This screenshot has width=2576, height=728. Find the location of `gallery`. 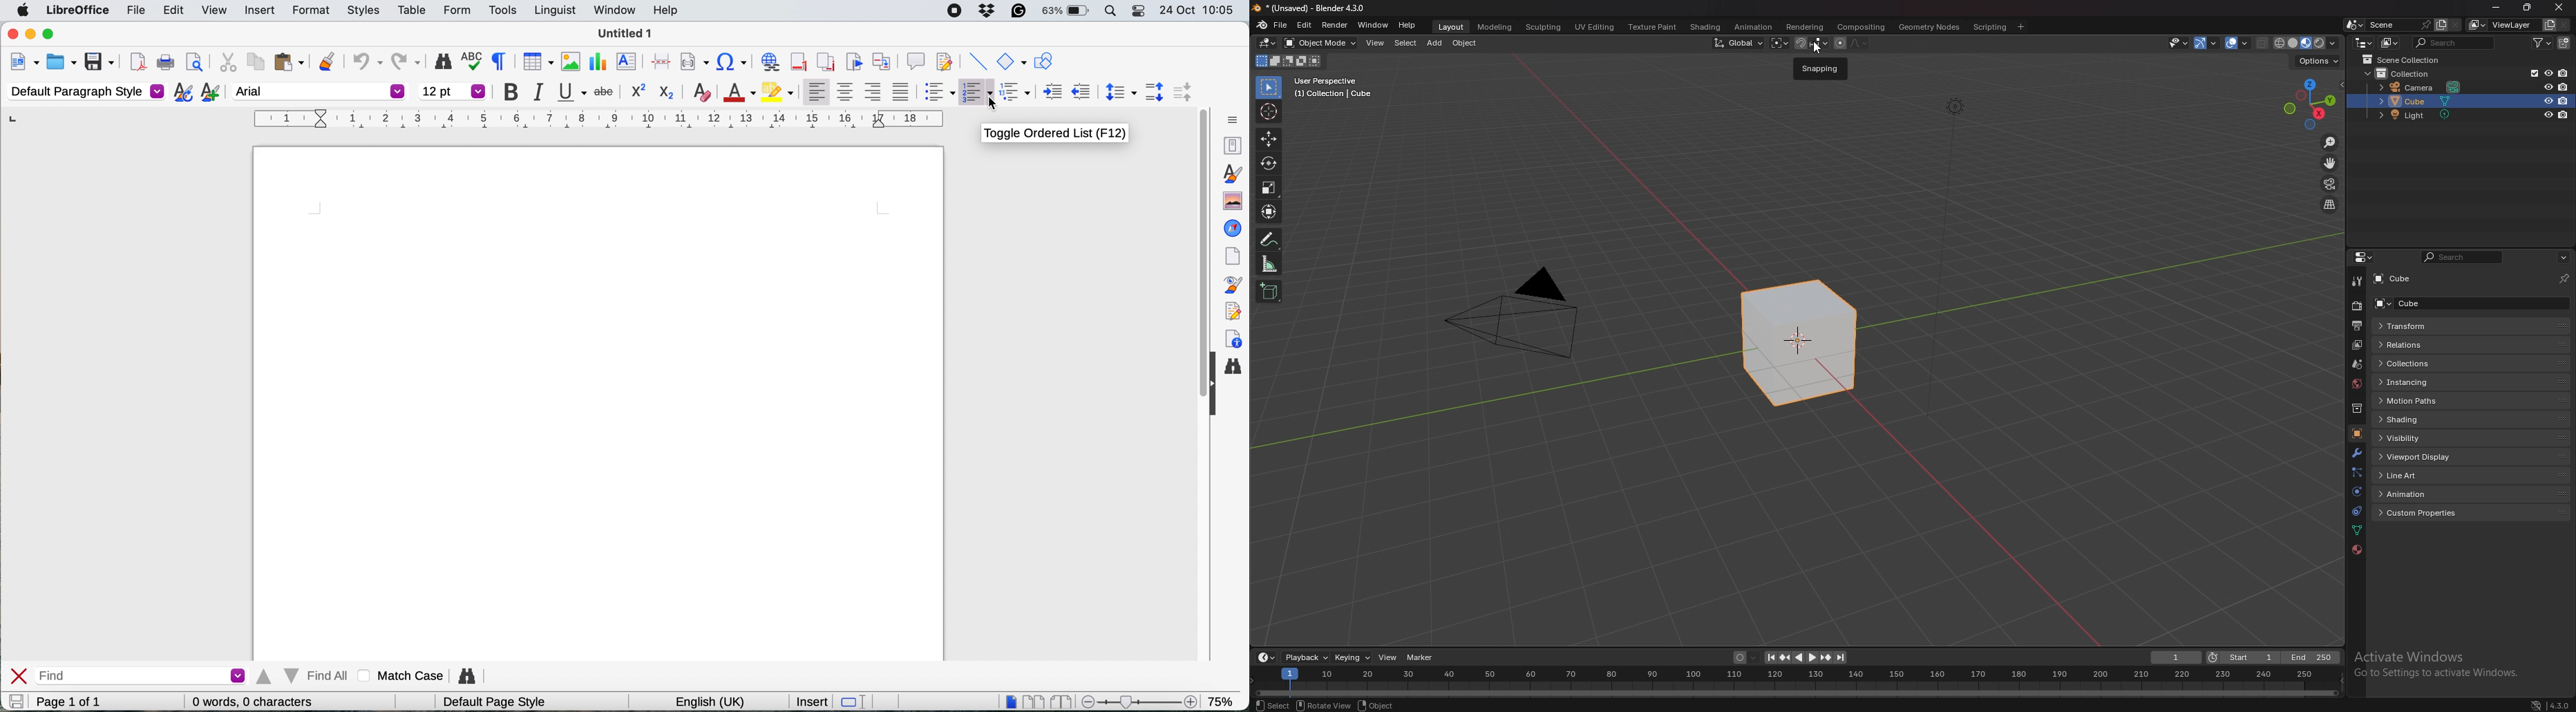

gallery is located at coordinates (1231, 199).